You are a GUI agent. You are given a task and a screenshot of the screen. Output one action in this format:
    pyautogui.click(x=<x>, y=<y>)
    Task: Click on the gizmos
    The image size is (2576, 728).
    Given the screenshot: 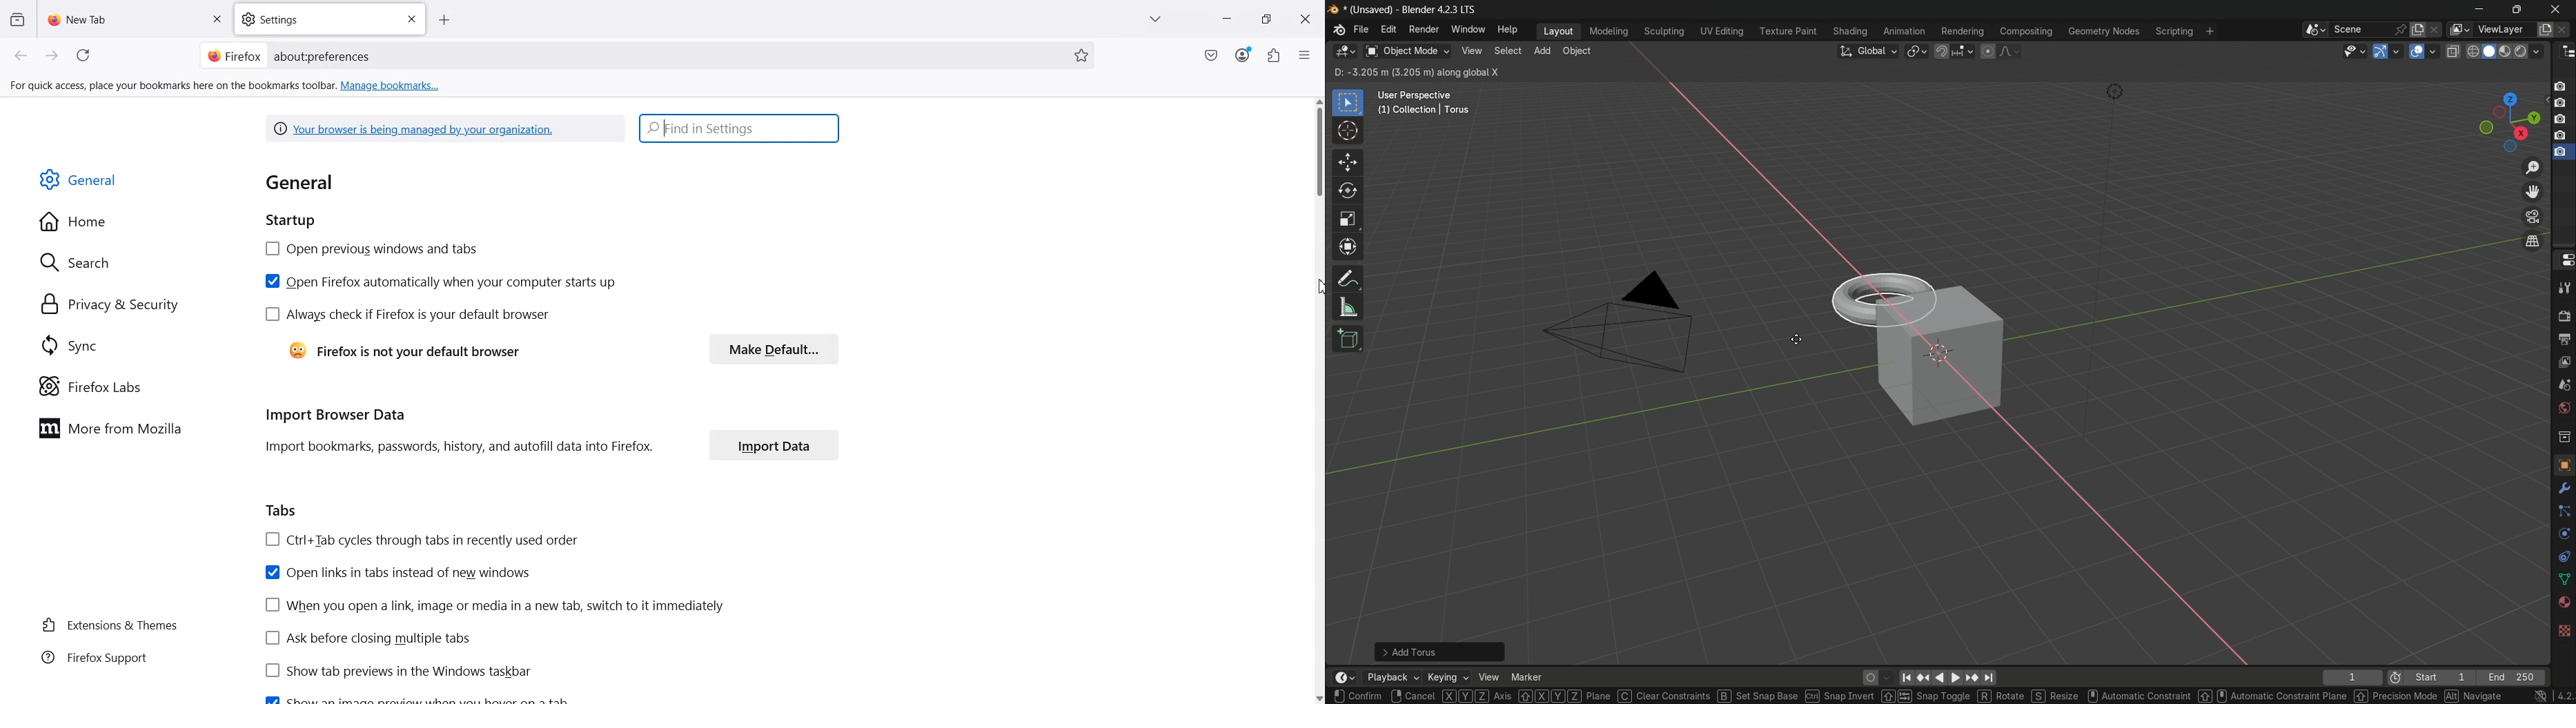 What is the action you would take?
    pyautogui.click(x=2396, y=50)
    